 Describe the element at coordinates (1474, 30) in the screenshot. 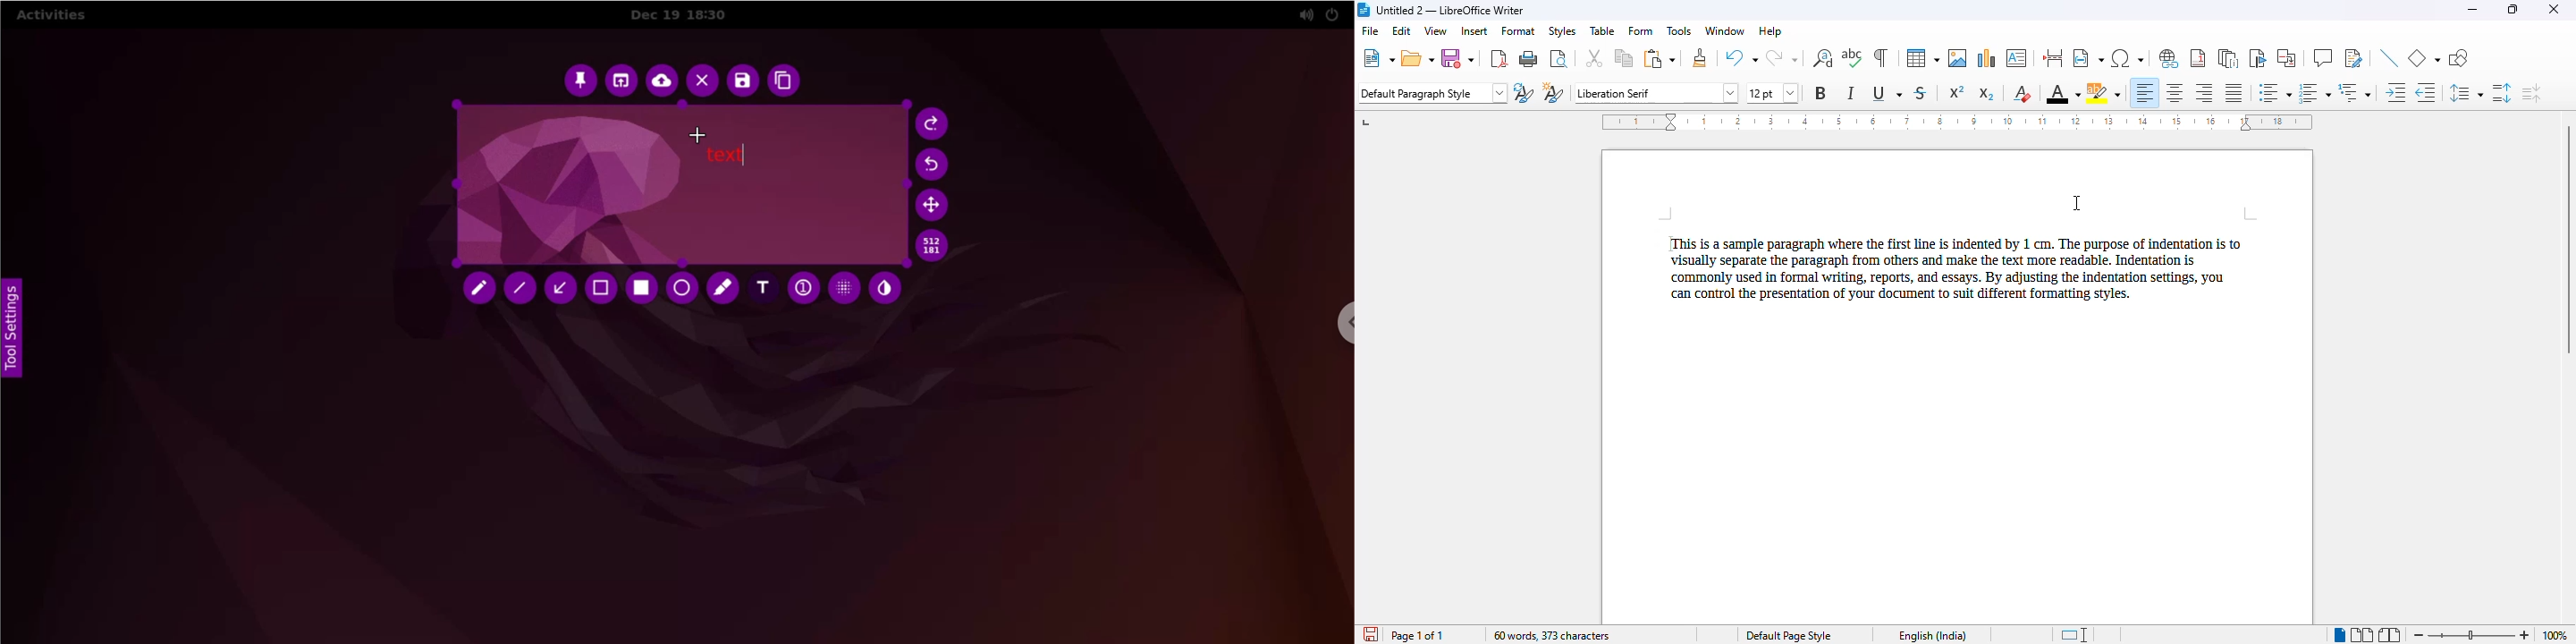

I see `insert` at that location.